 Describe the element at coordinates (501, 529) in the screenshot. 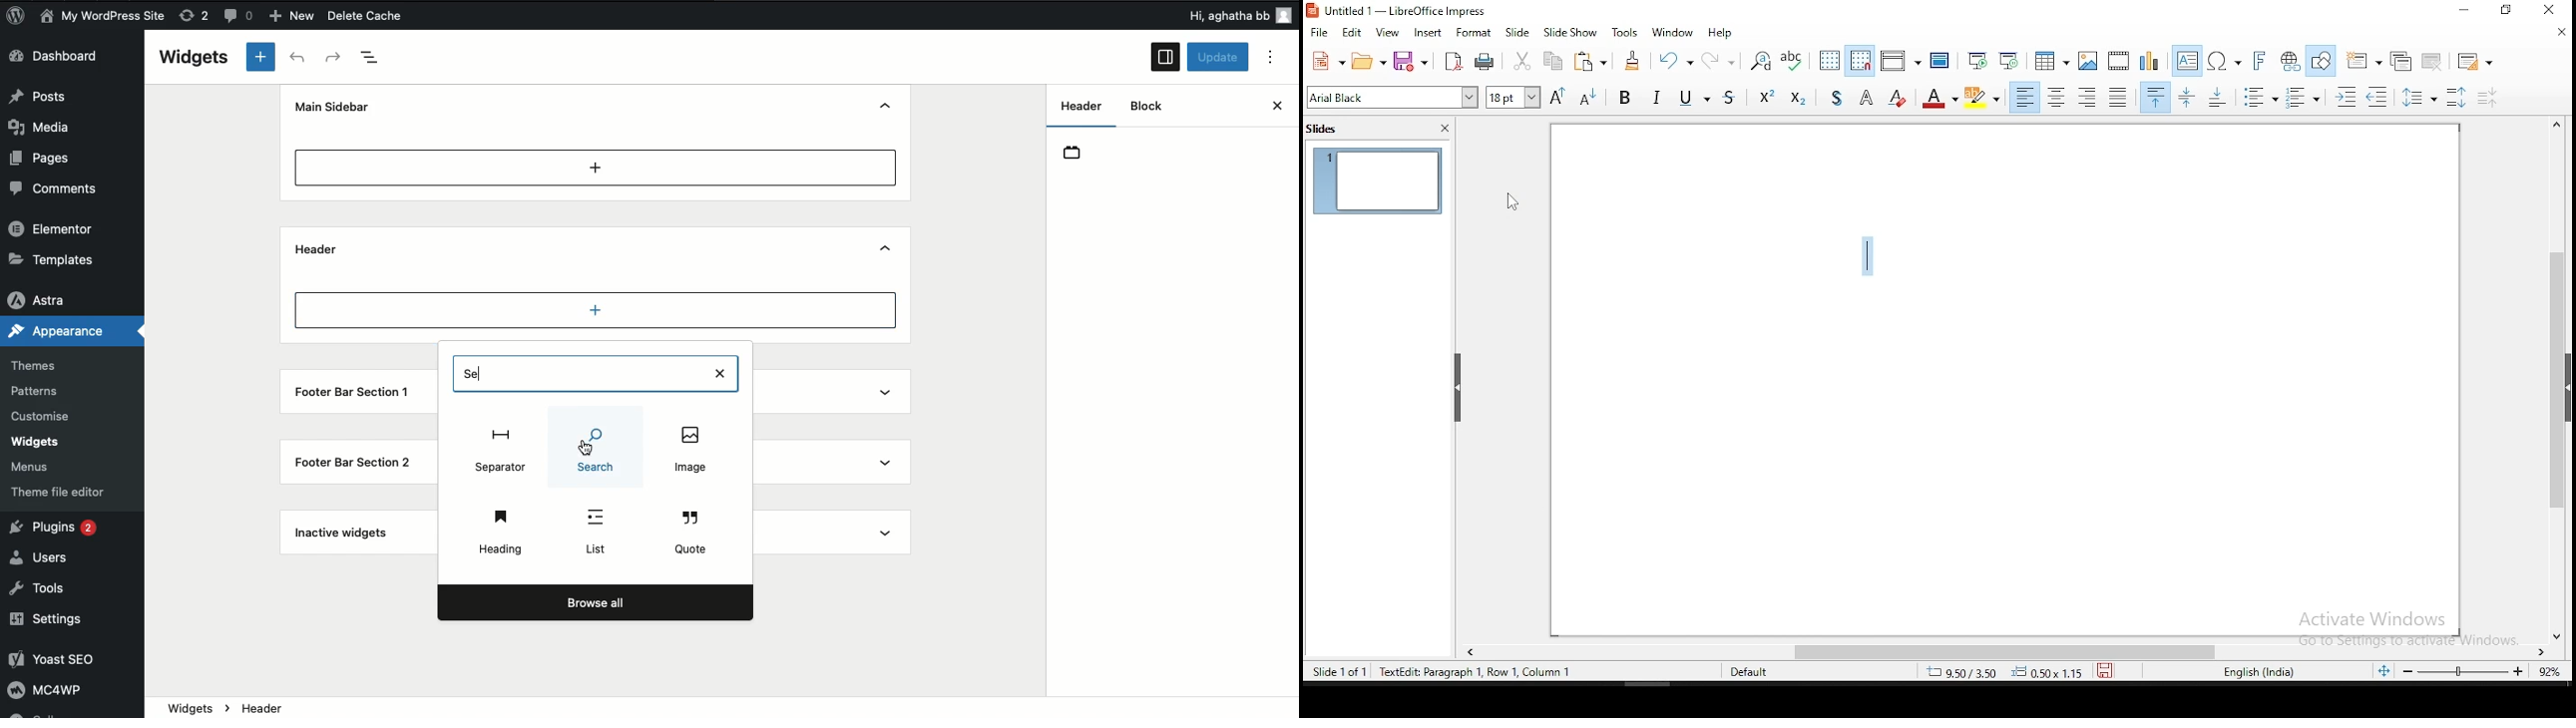

I see `Heading` at that location.